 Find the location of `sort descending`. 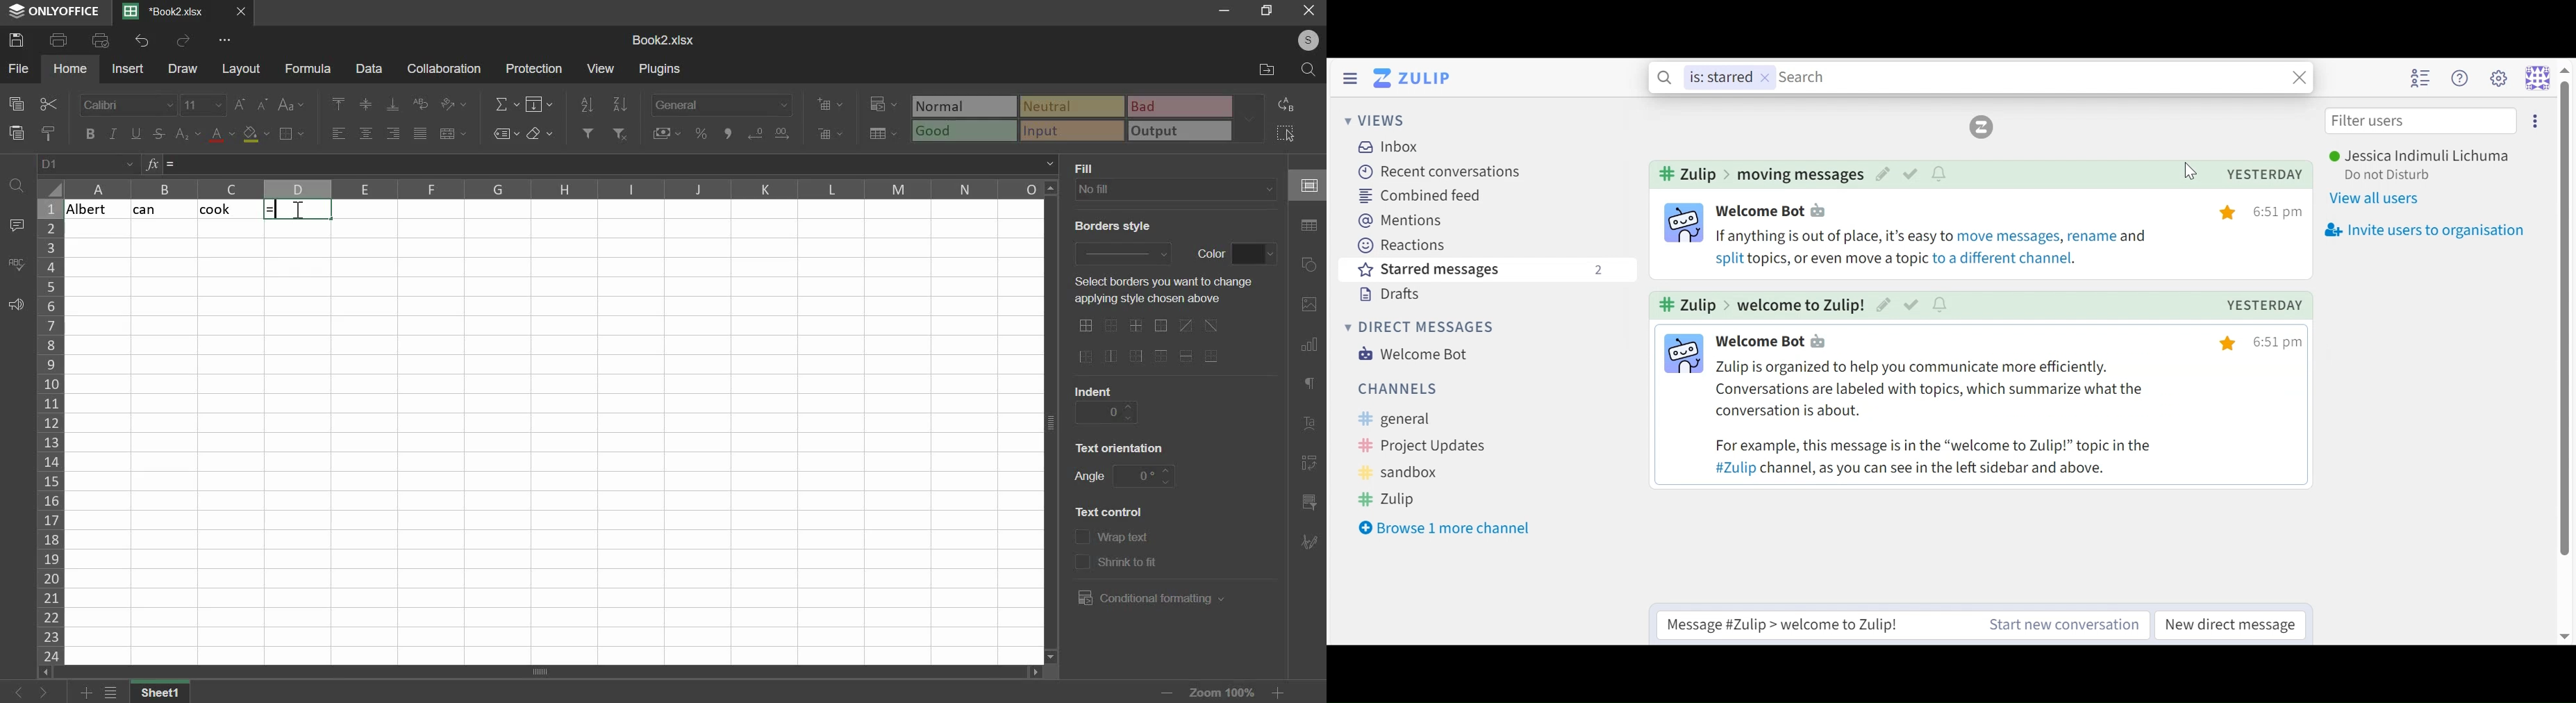

sort descending is located at coordinates (620, 104).